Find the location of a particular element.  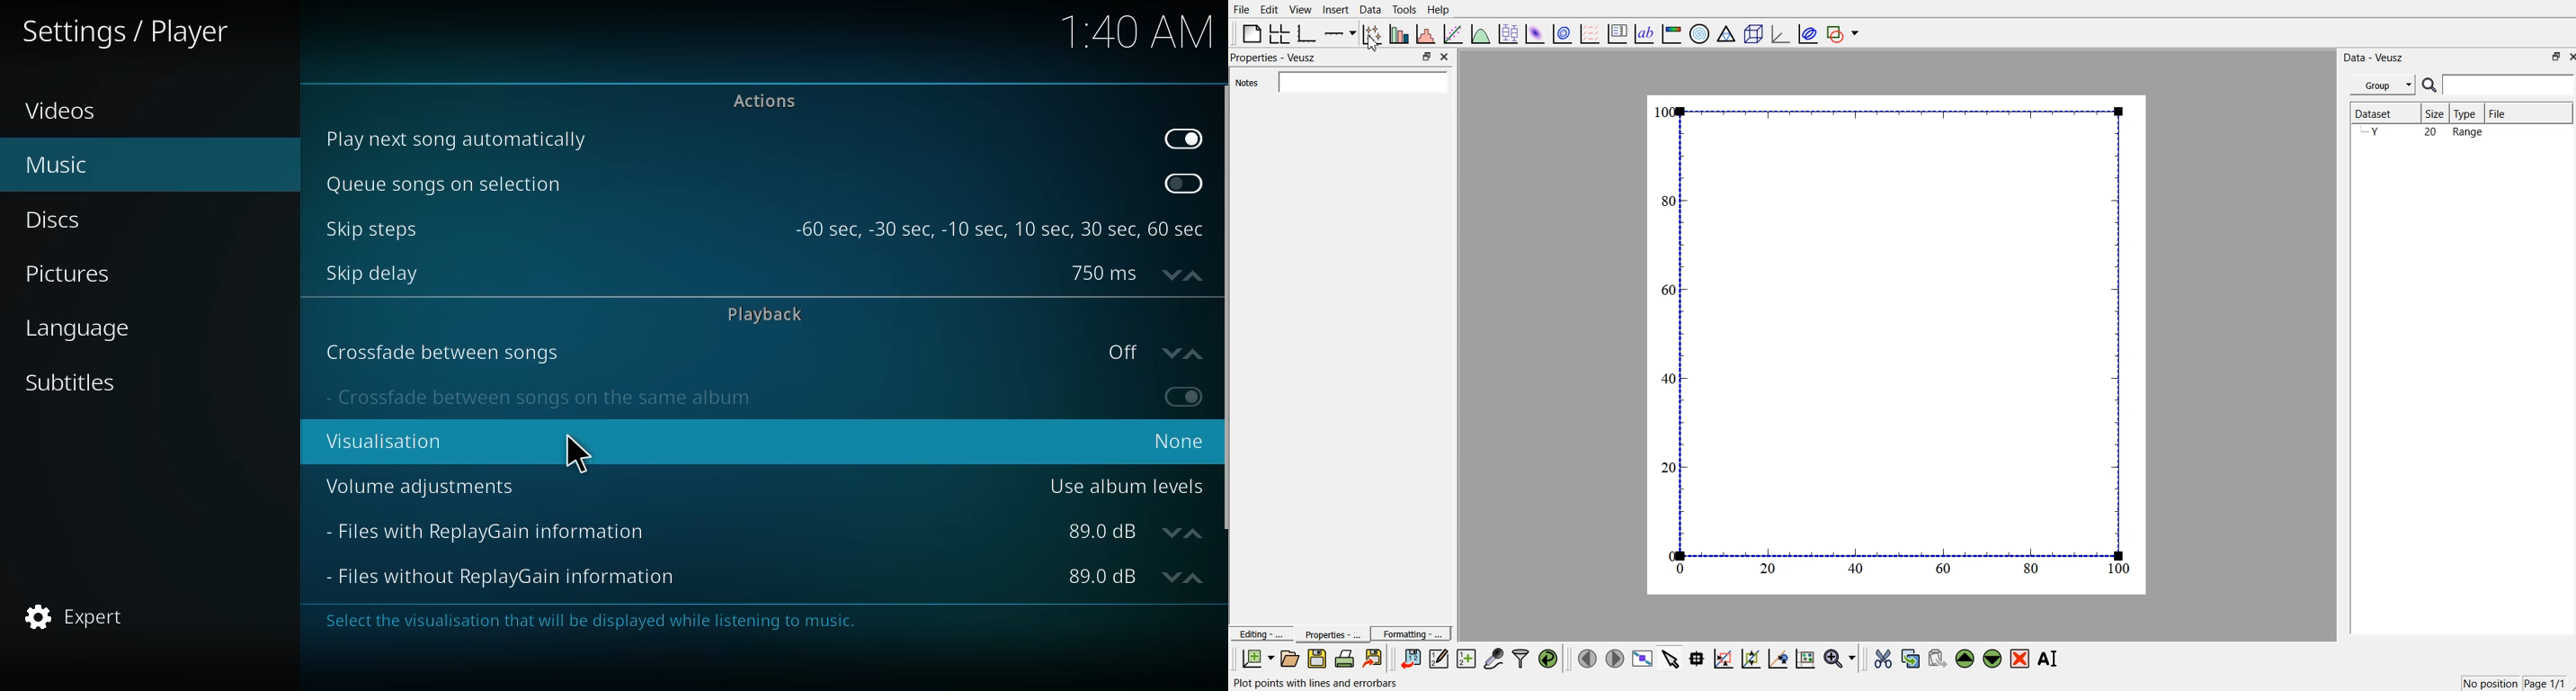

off is located at coordinates (1154, 351).